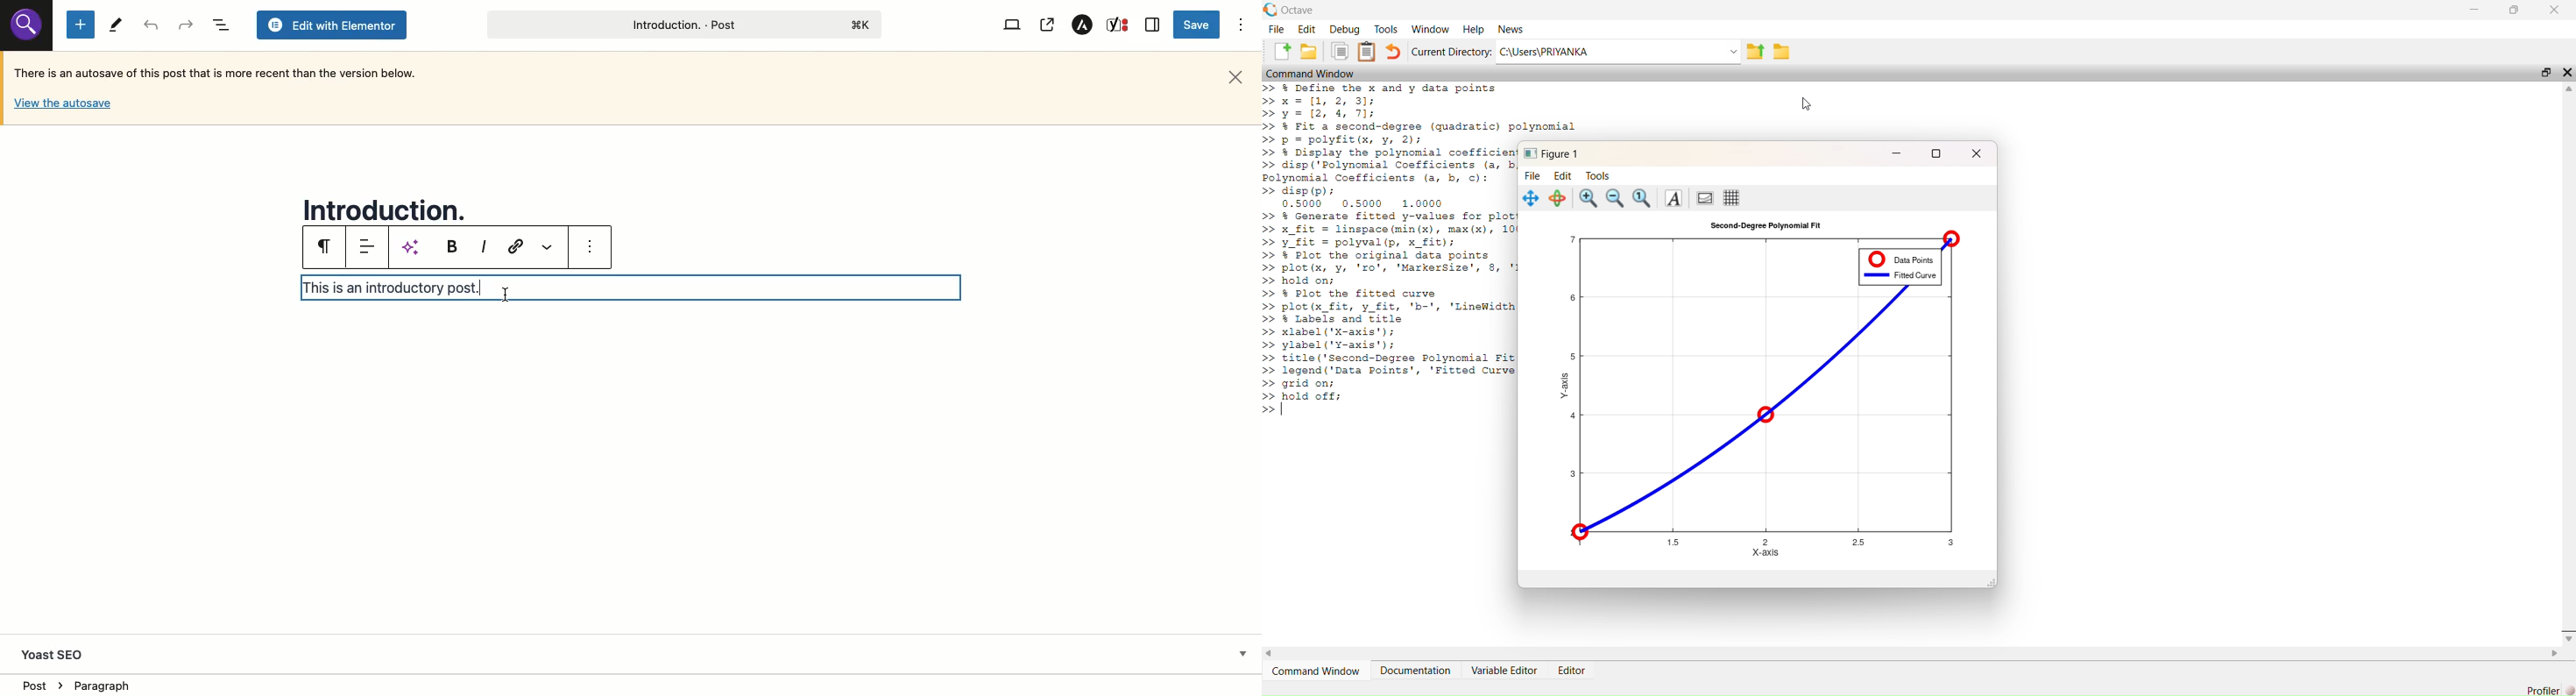  I want to click on Astar, so click(1083, 25).